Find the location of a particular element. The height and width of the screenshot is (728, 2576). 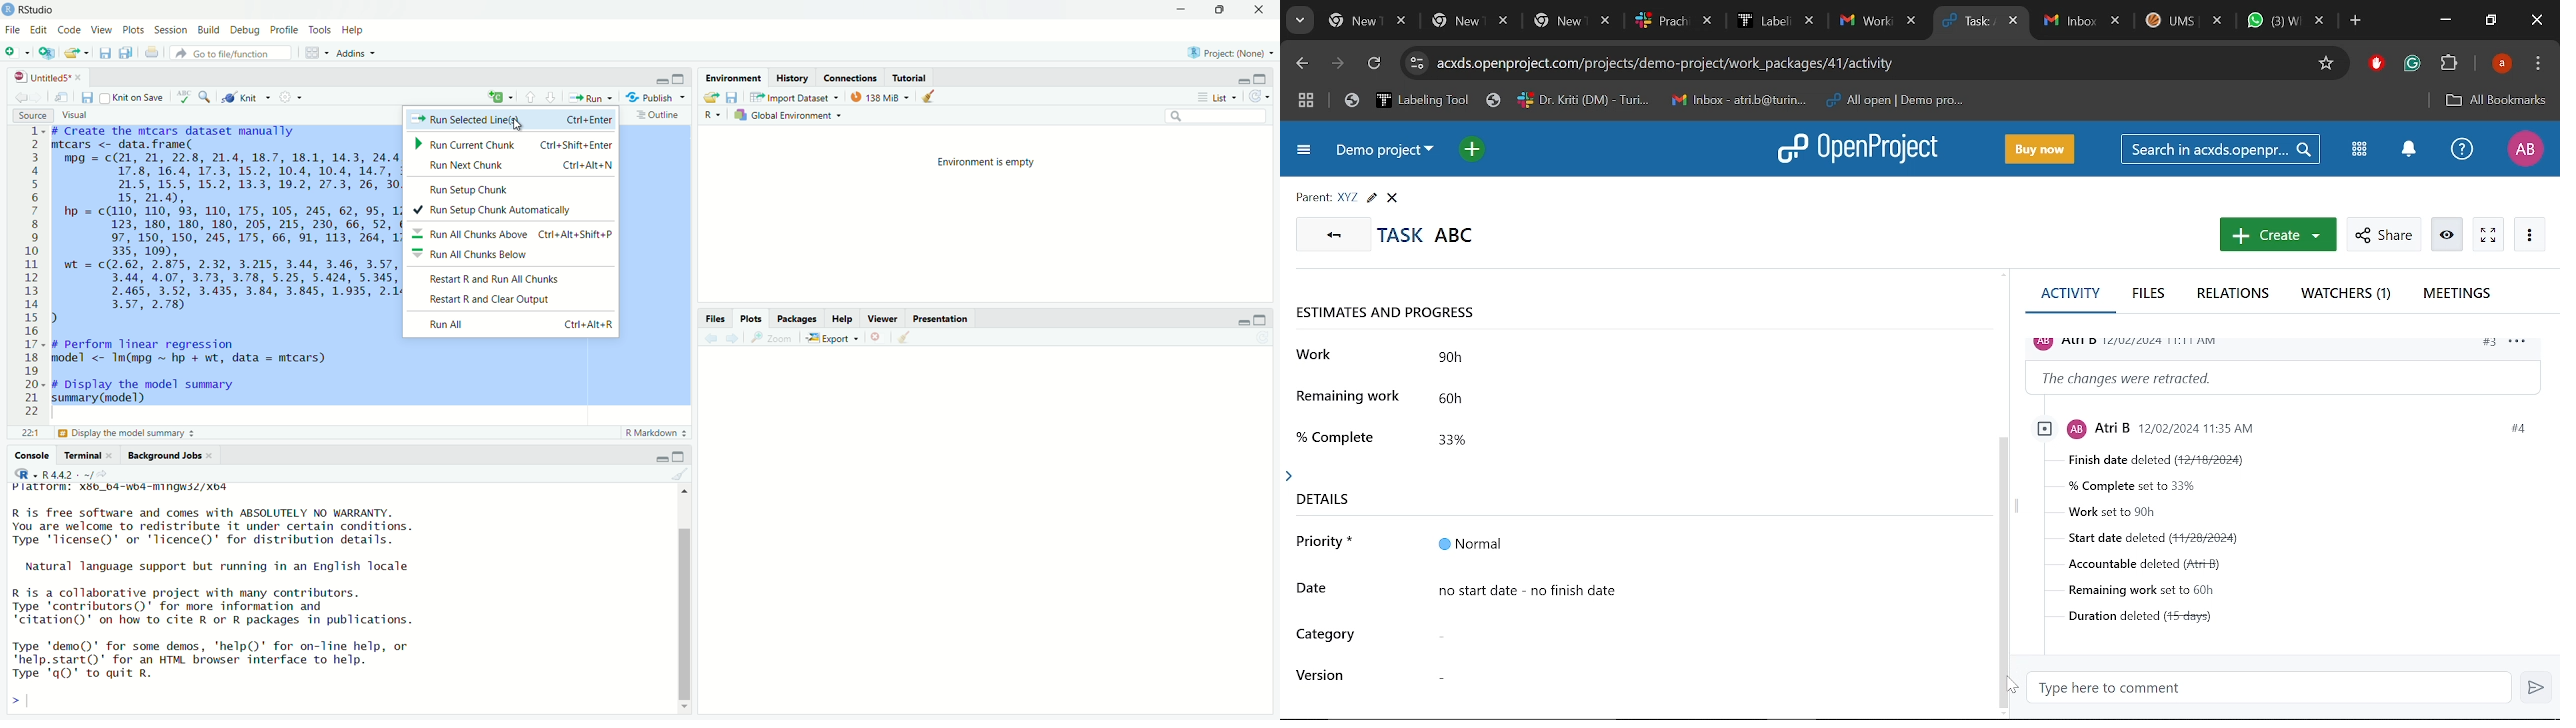

search bar is located at coordinates (1217, 116).